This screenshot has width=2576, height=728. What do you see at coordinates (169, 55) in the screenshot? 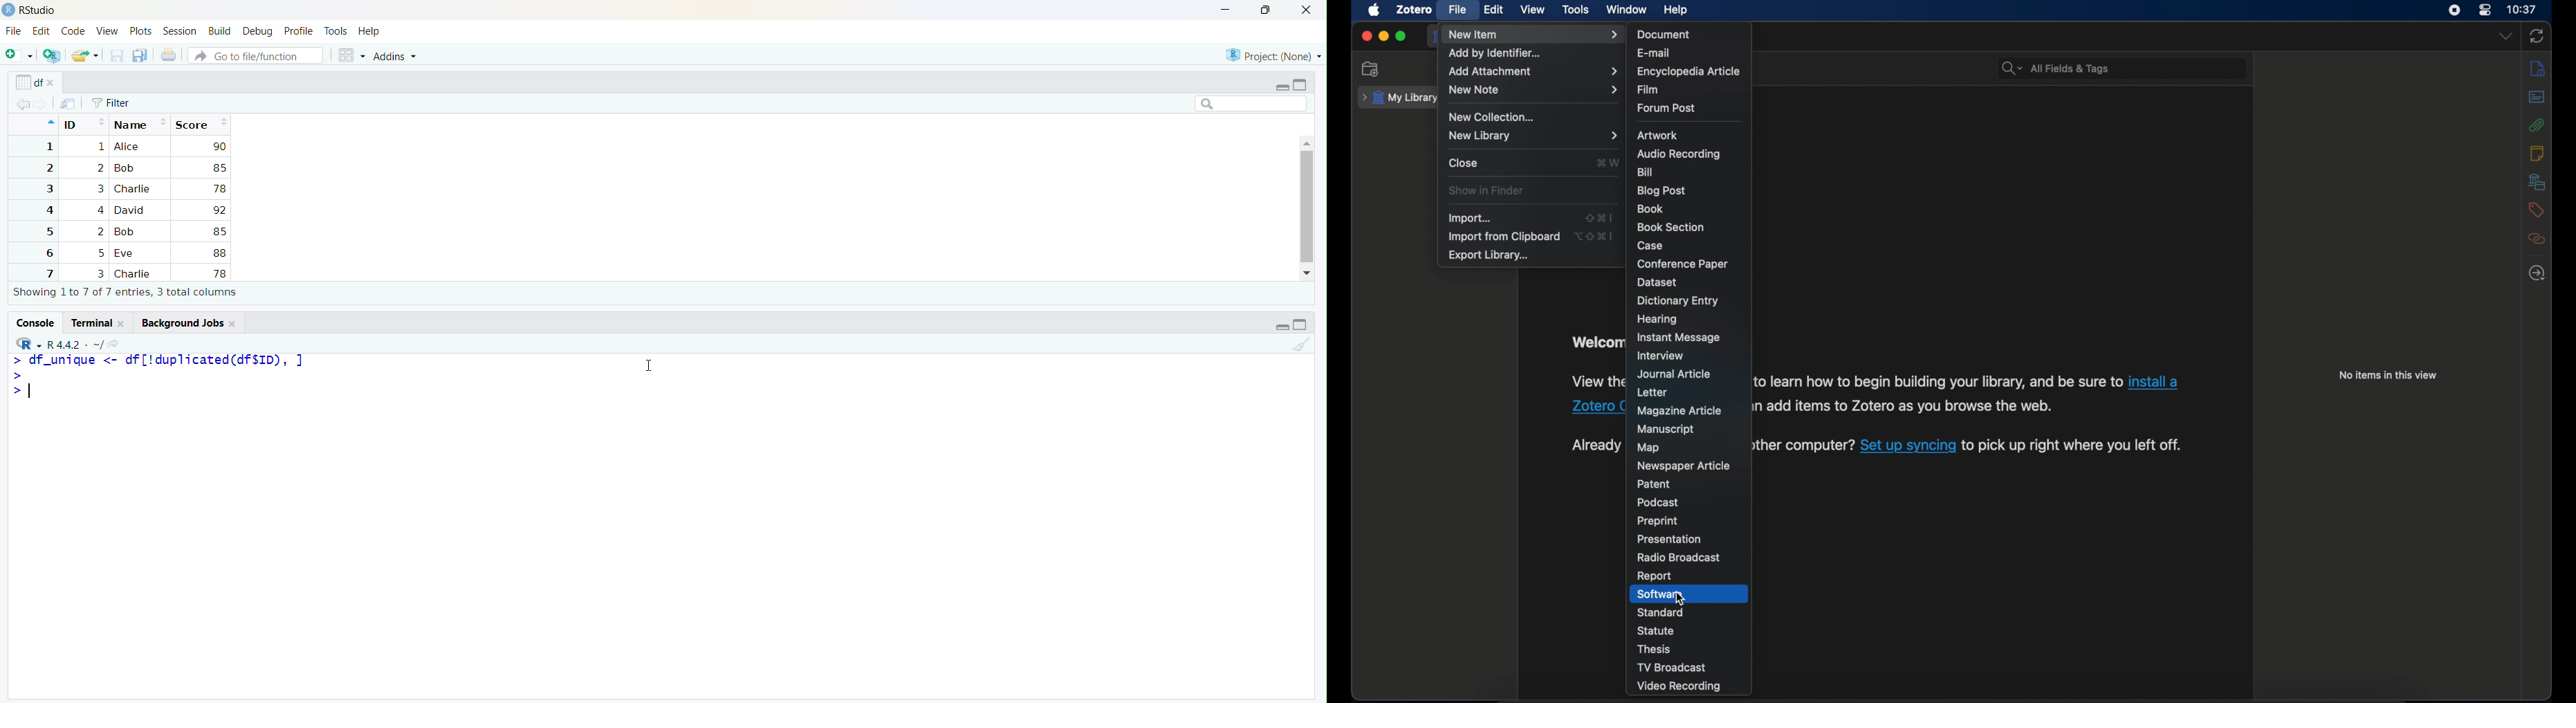
I see `print` at bounding box center [169, 55].